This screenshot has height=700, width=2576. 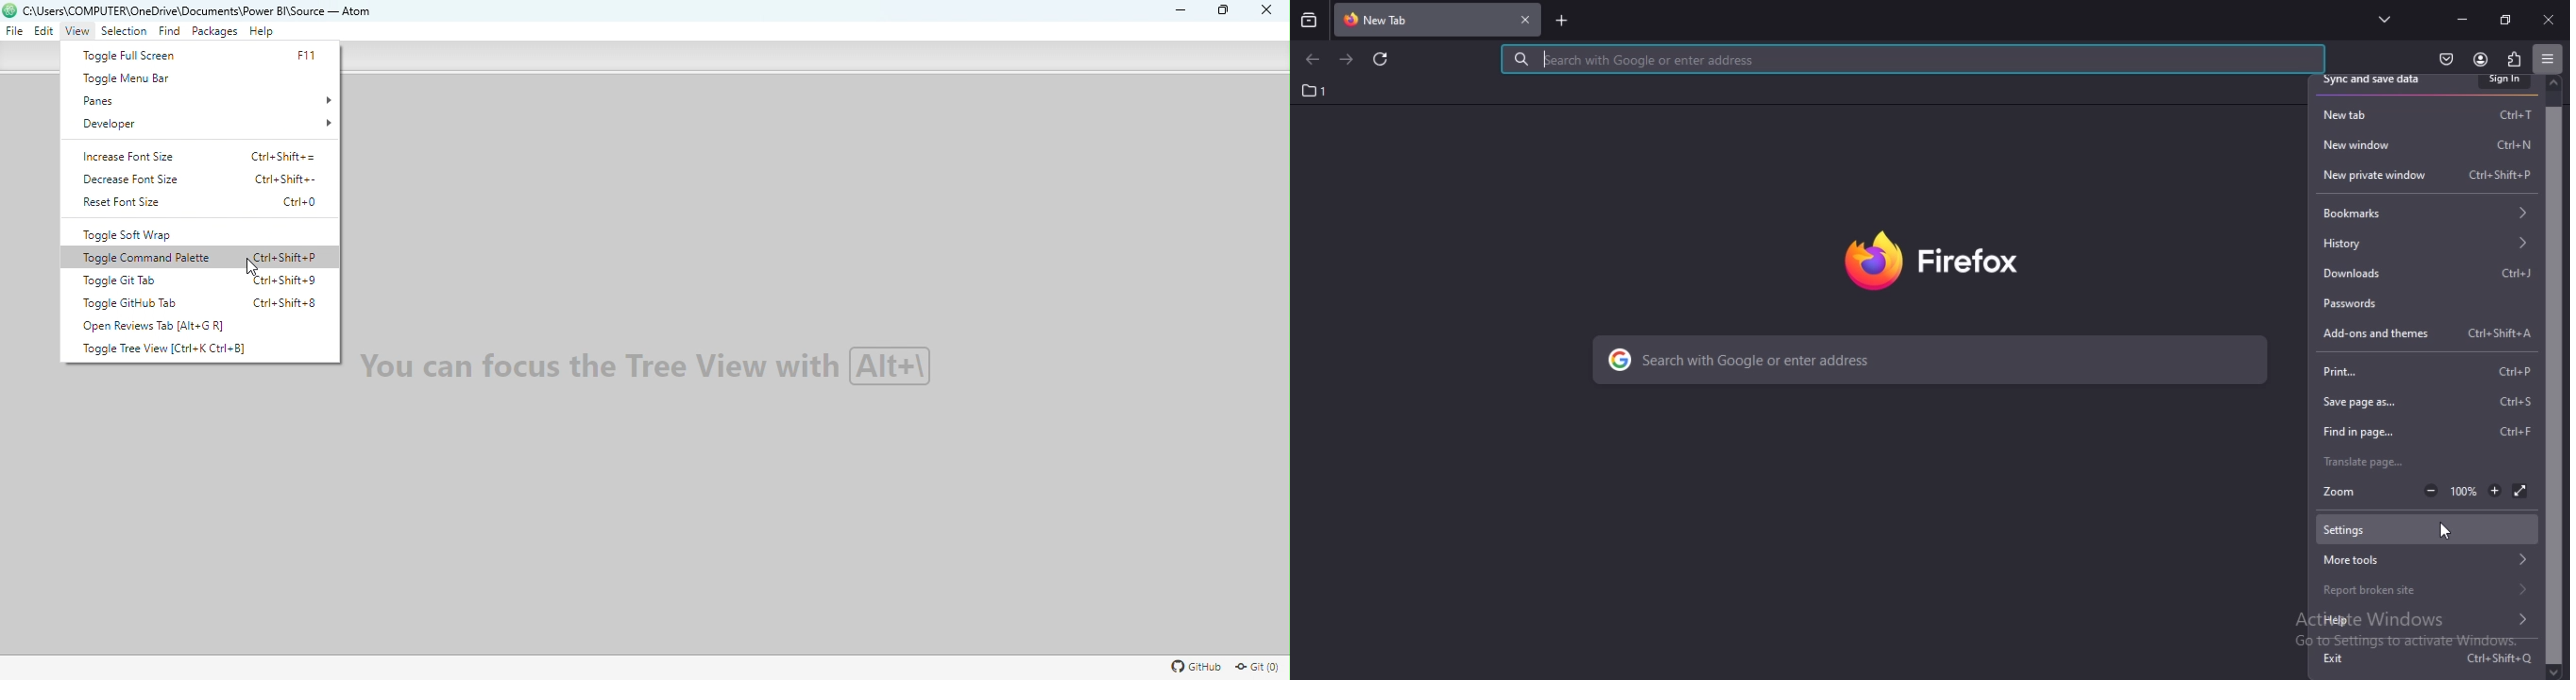 What do you see at coordinates (2504, 82) in the screenshot?
I see `sign in` at bounding box center [2504, 82].